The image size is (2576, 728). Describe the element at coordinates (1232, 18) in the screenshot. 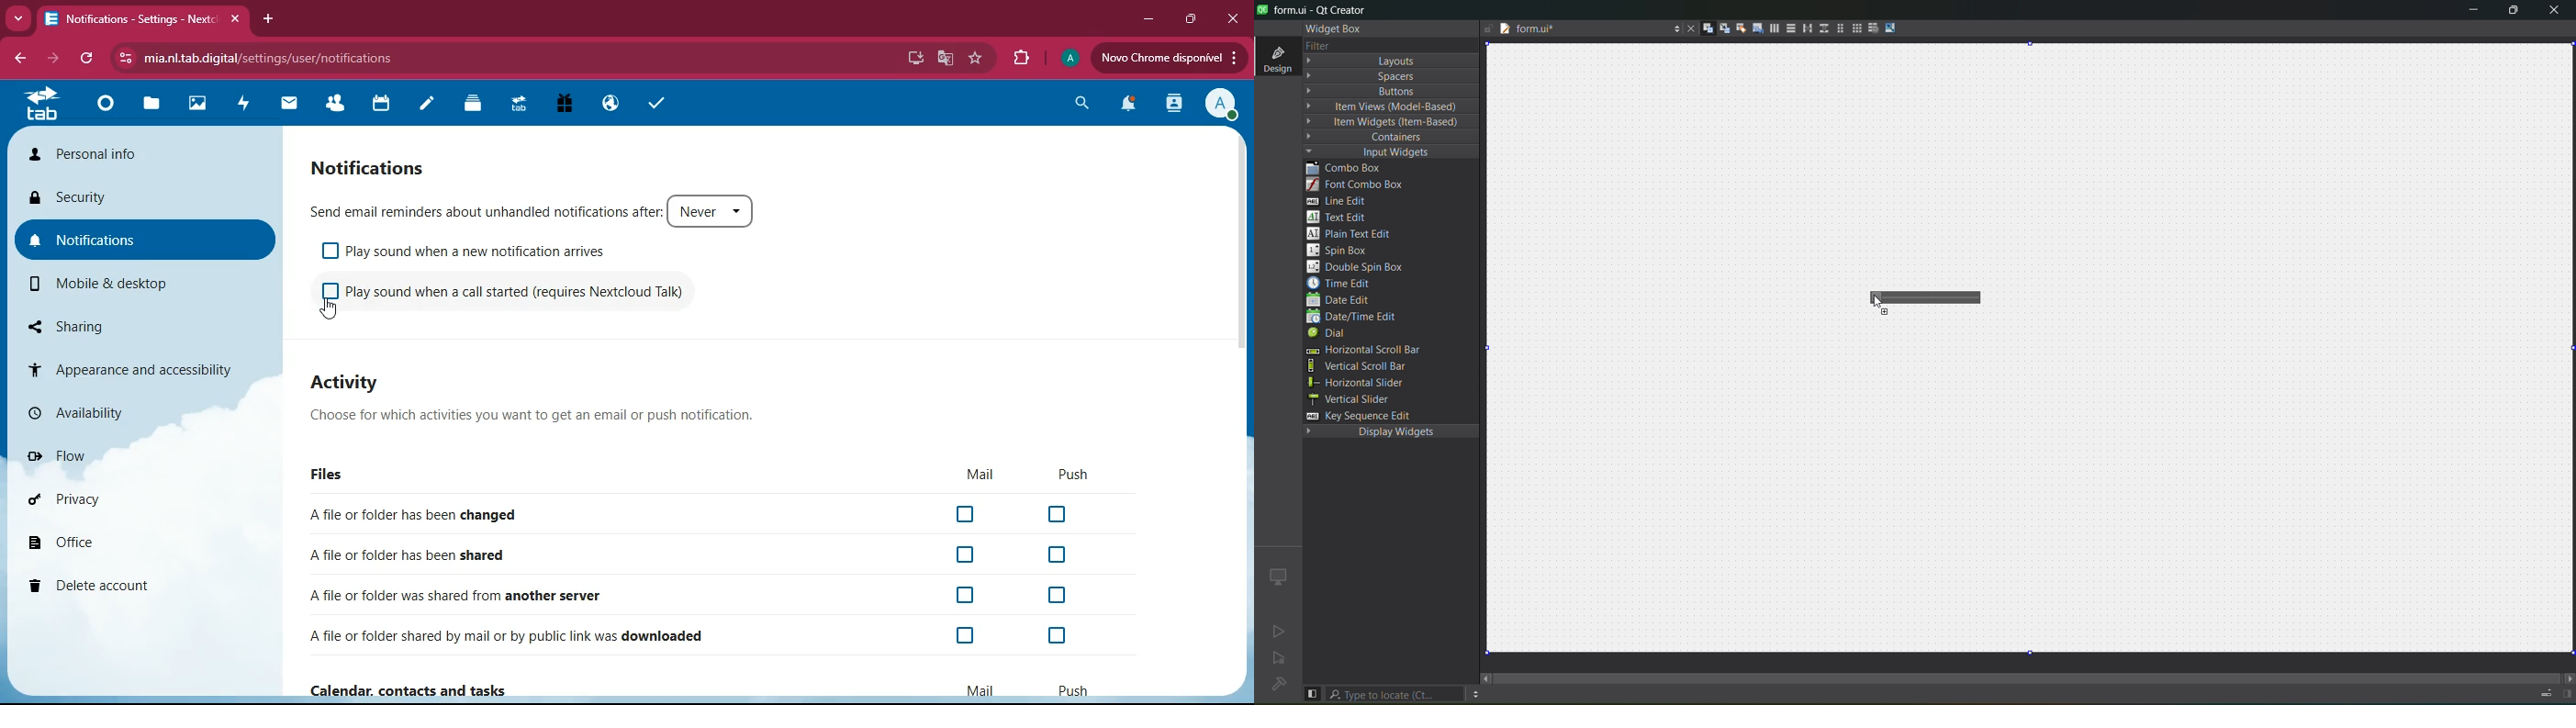

I see `close` at that location.